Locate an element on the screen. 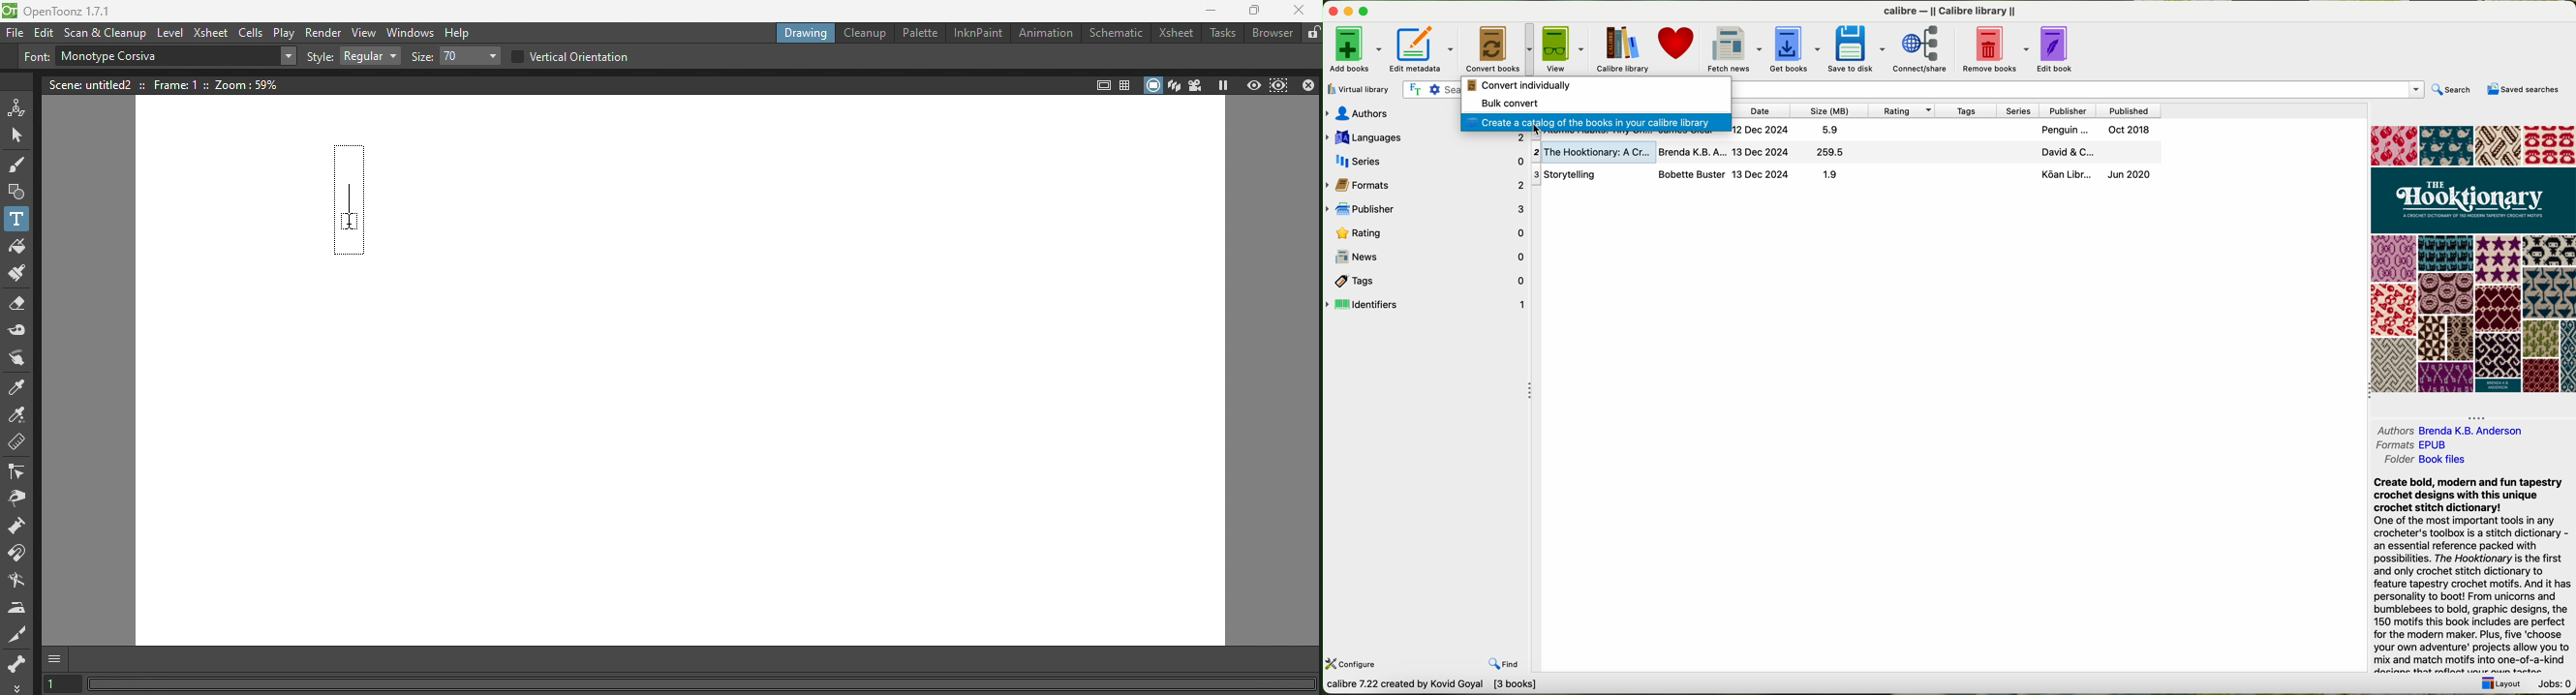  GUI Show/hide is located at coordinates (55, 657).